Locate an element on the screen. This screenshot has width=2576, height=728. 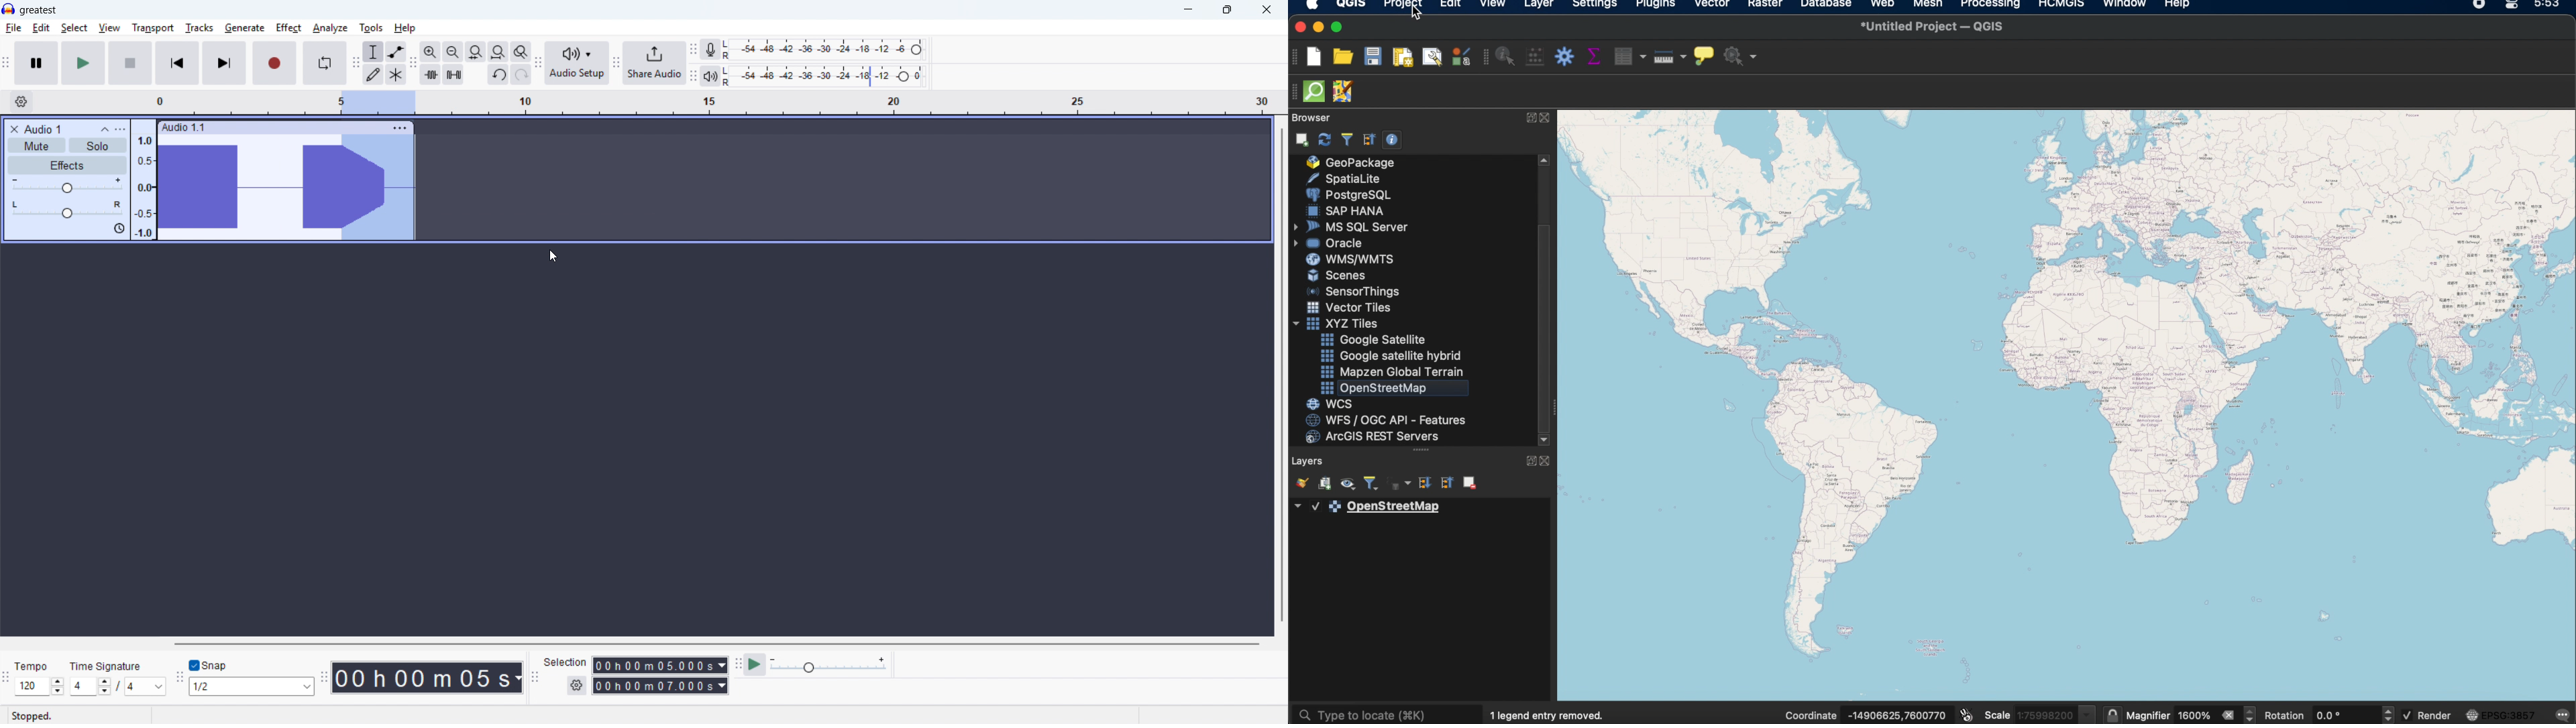
recorder icon is located at coordinates (2475, 6).